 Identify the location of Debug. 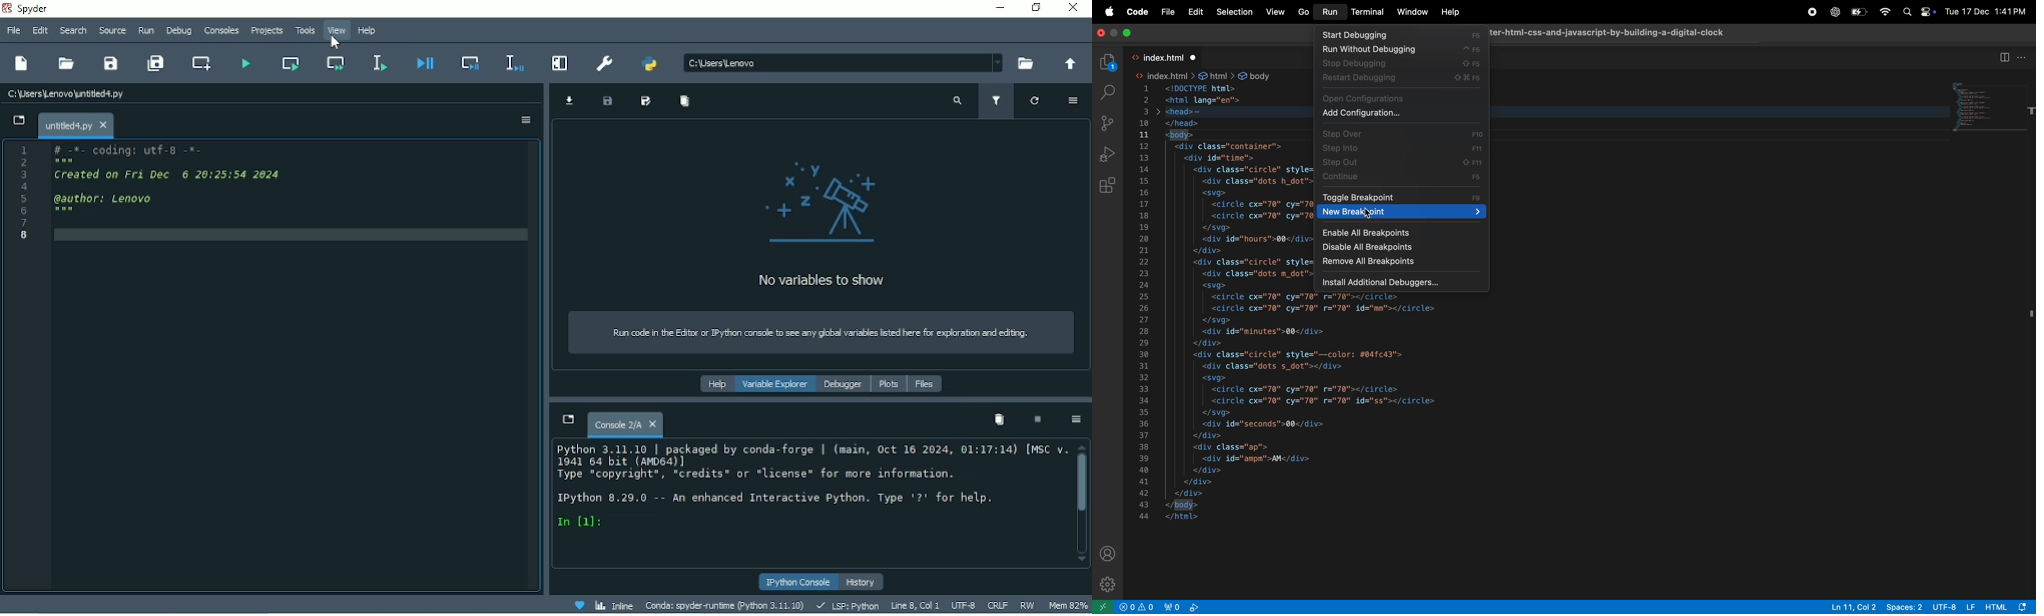
(179, 31).